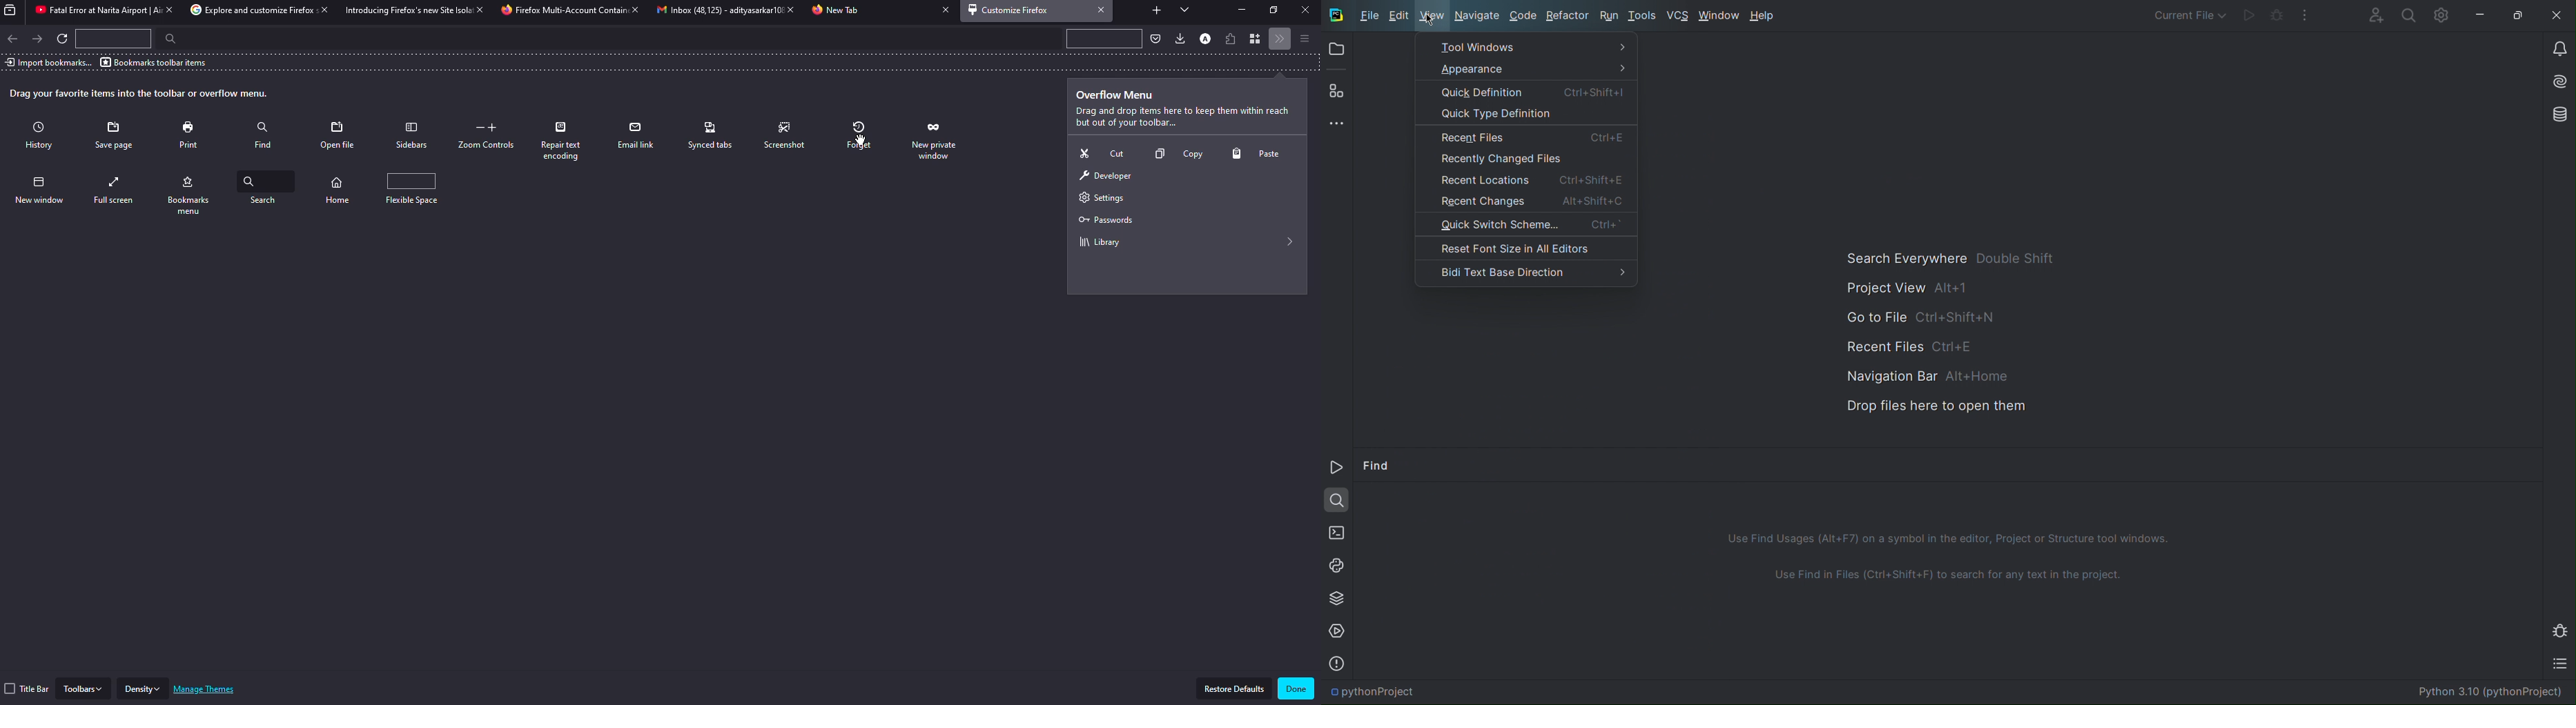  I want to click on save page, so click(117, 136).